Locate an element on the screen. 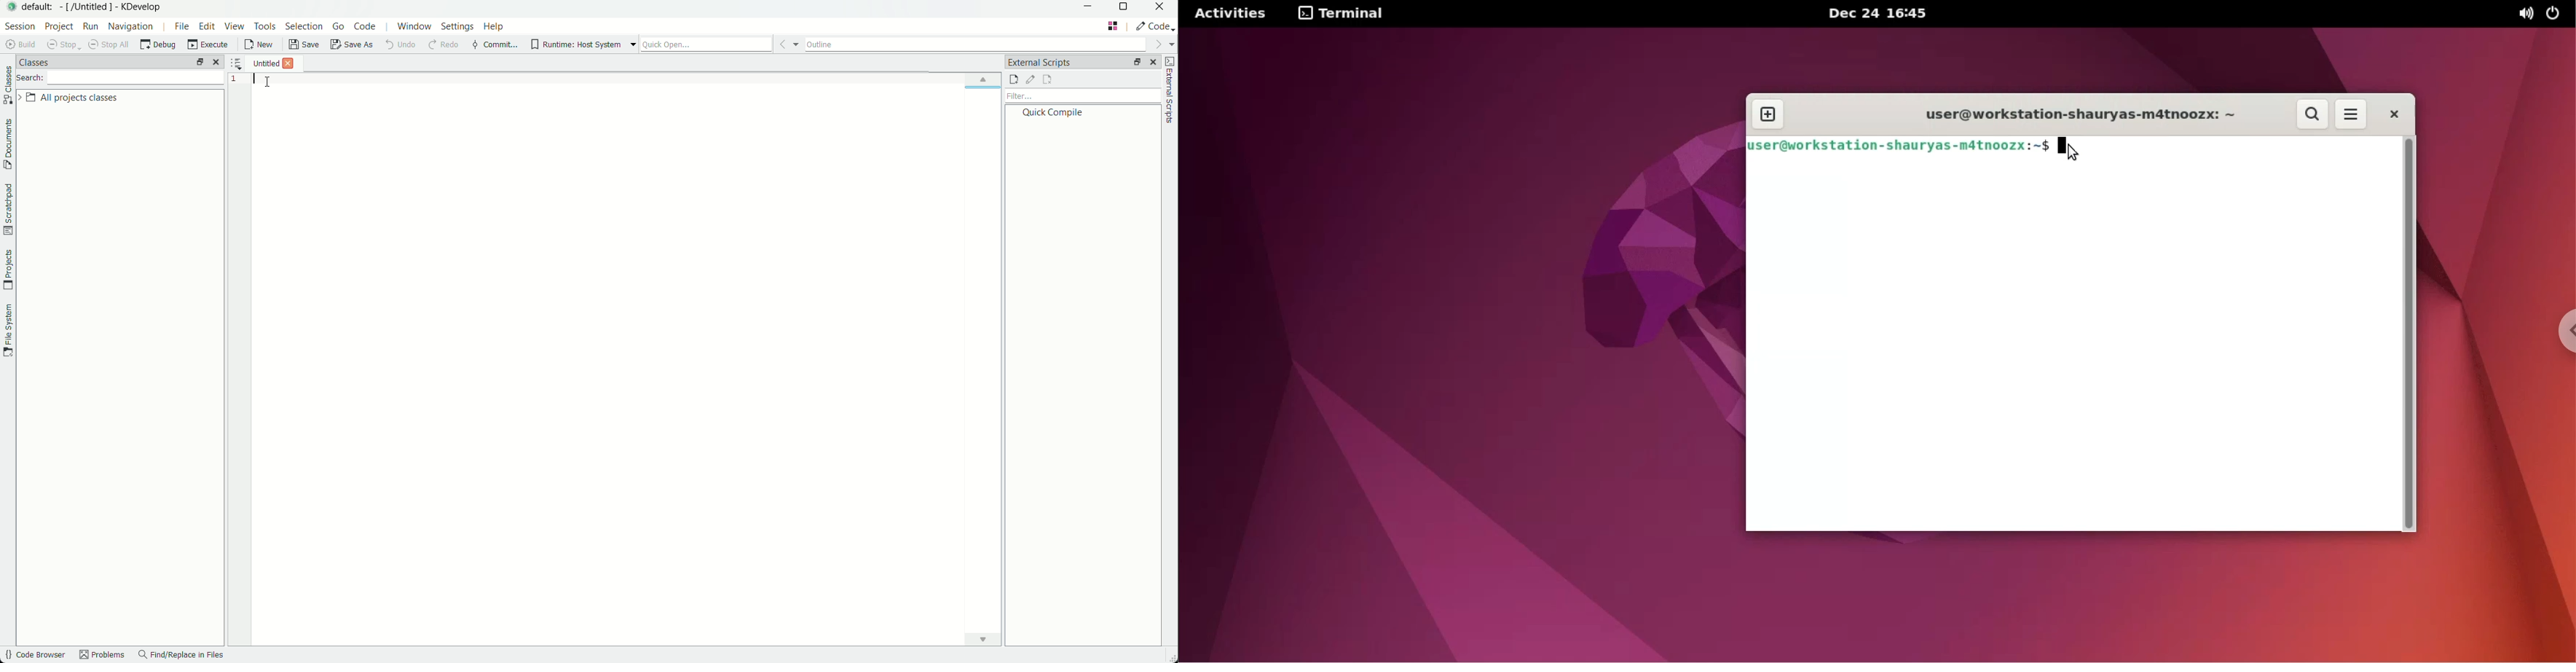 This screenshot has height=672, width=2576. edit is located at coordinates (205, 26).